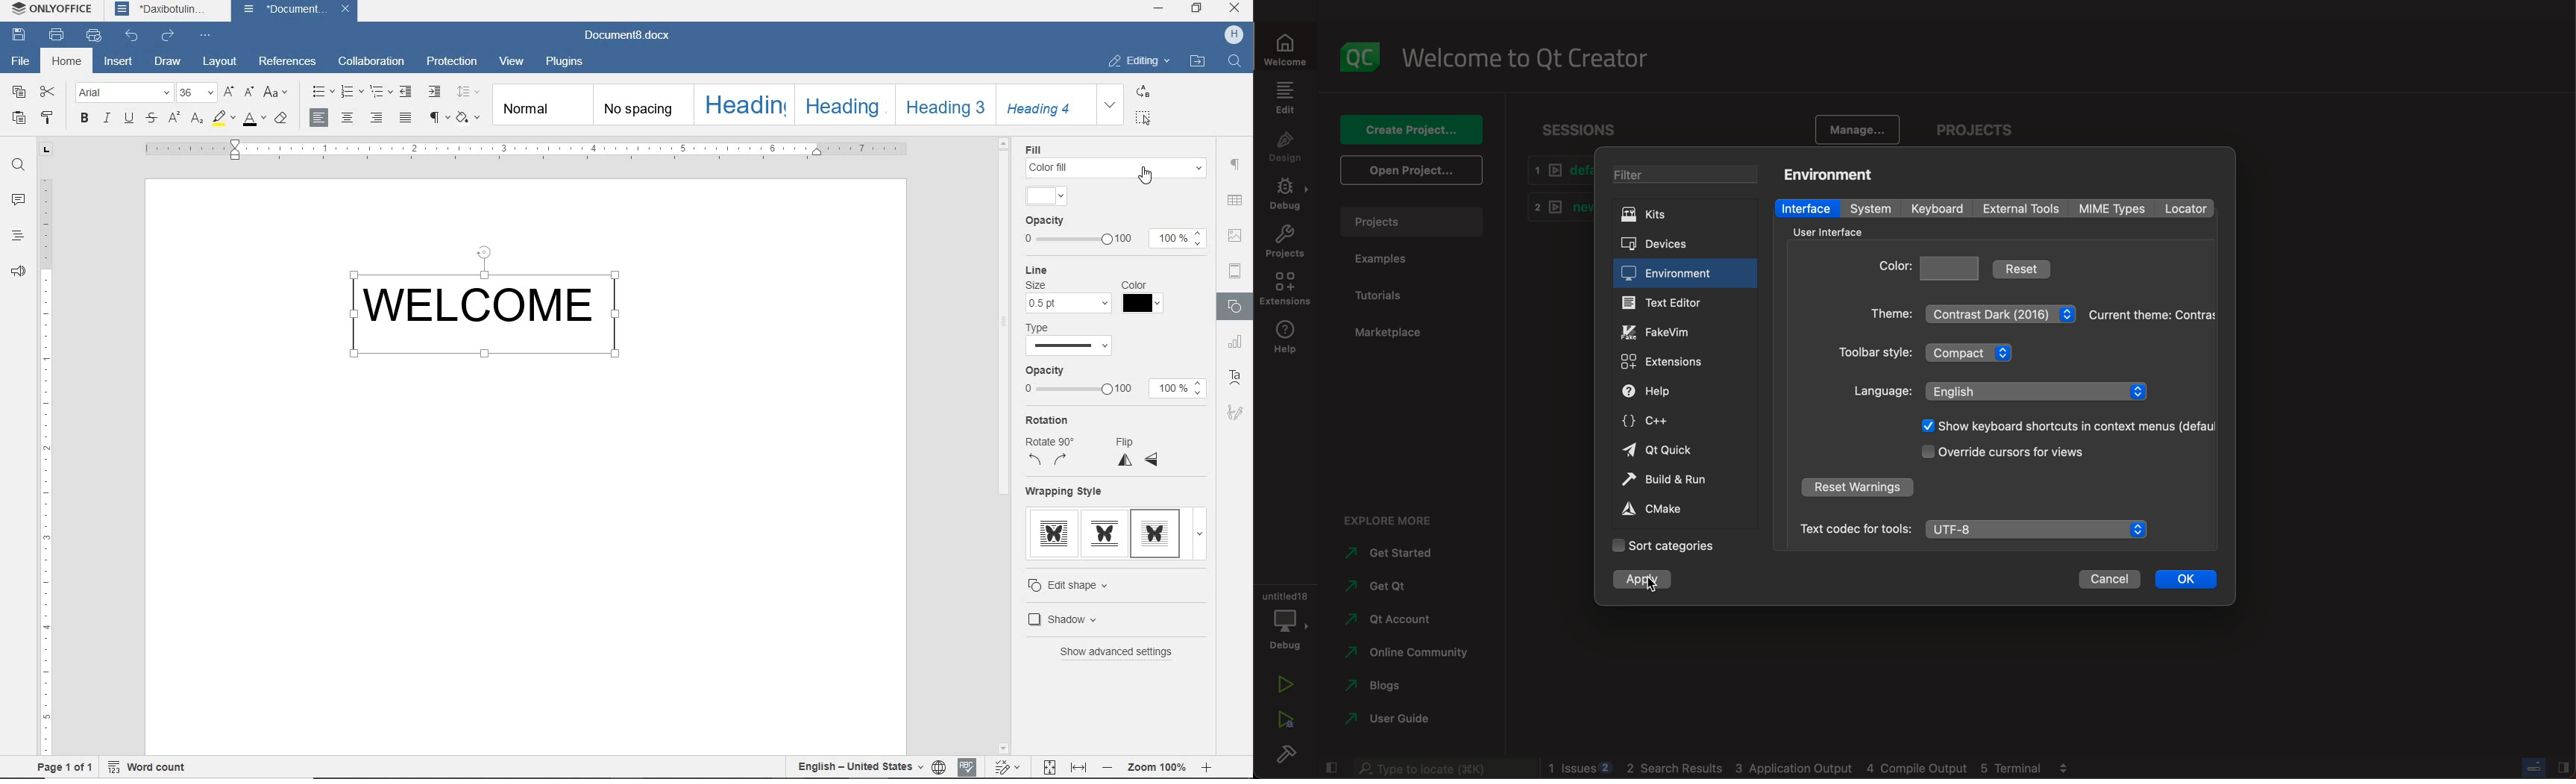 Image resolution: width=2576 pixels, height=784 pixels. What do you see at coordinates (468, 117) in the screenshot?
I see `CLEAR STYLE` at bounding box center [468, 117].